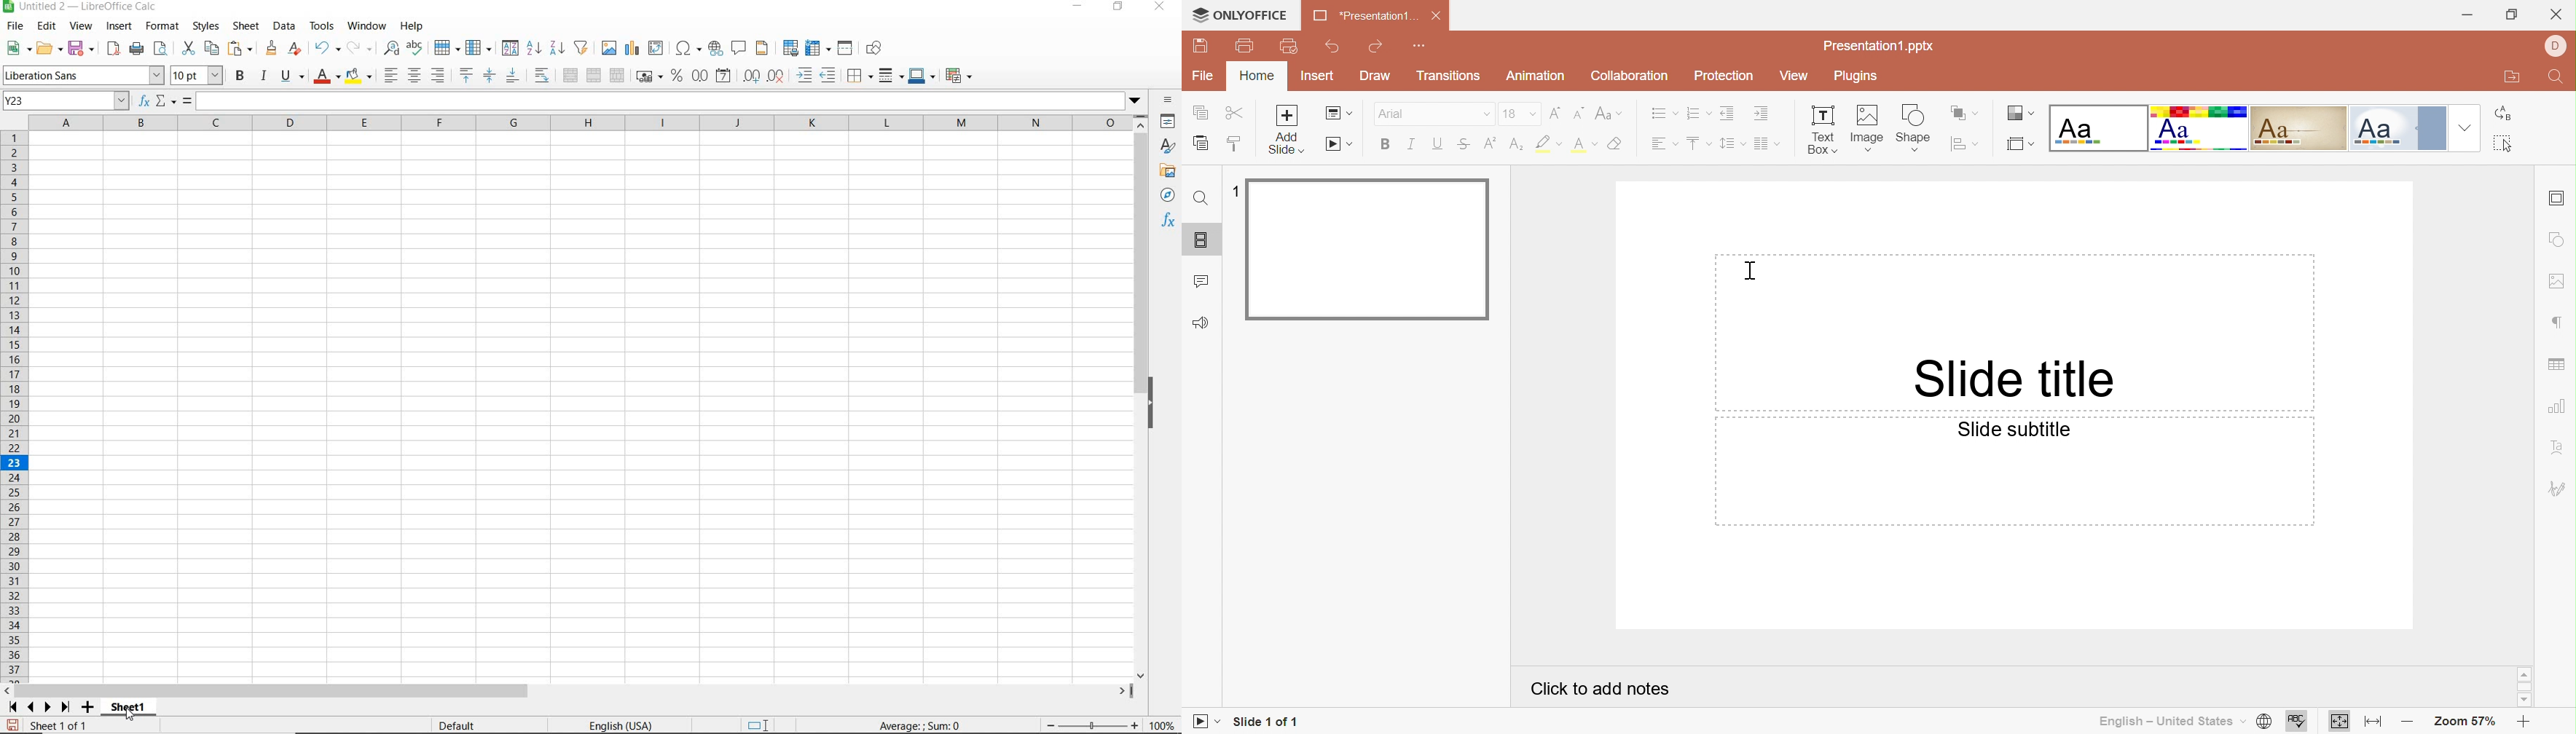  I want to click on Start slideshow, so click(1203, 724).